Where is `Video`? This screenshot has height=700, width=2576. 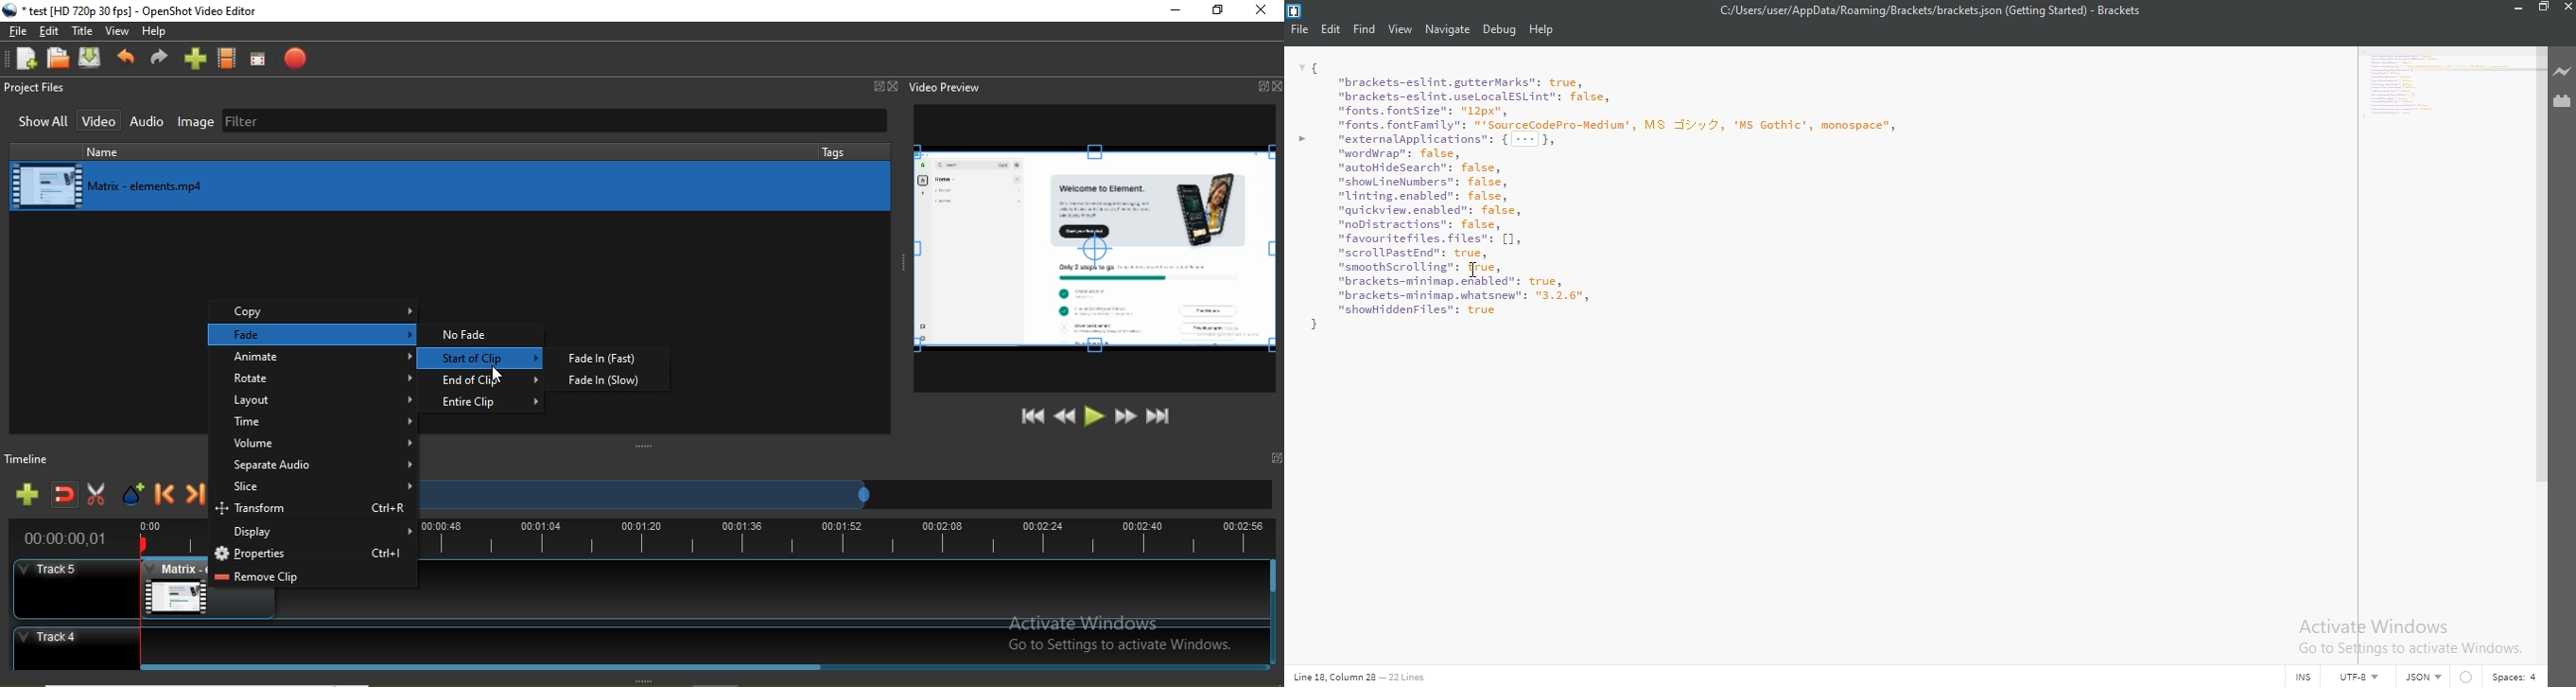 Video is located at coordinates (101, 120).